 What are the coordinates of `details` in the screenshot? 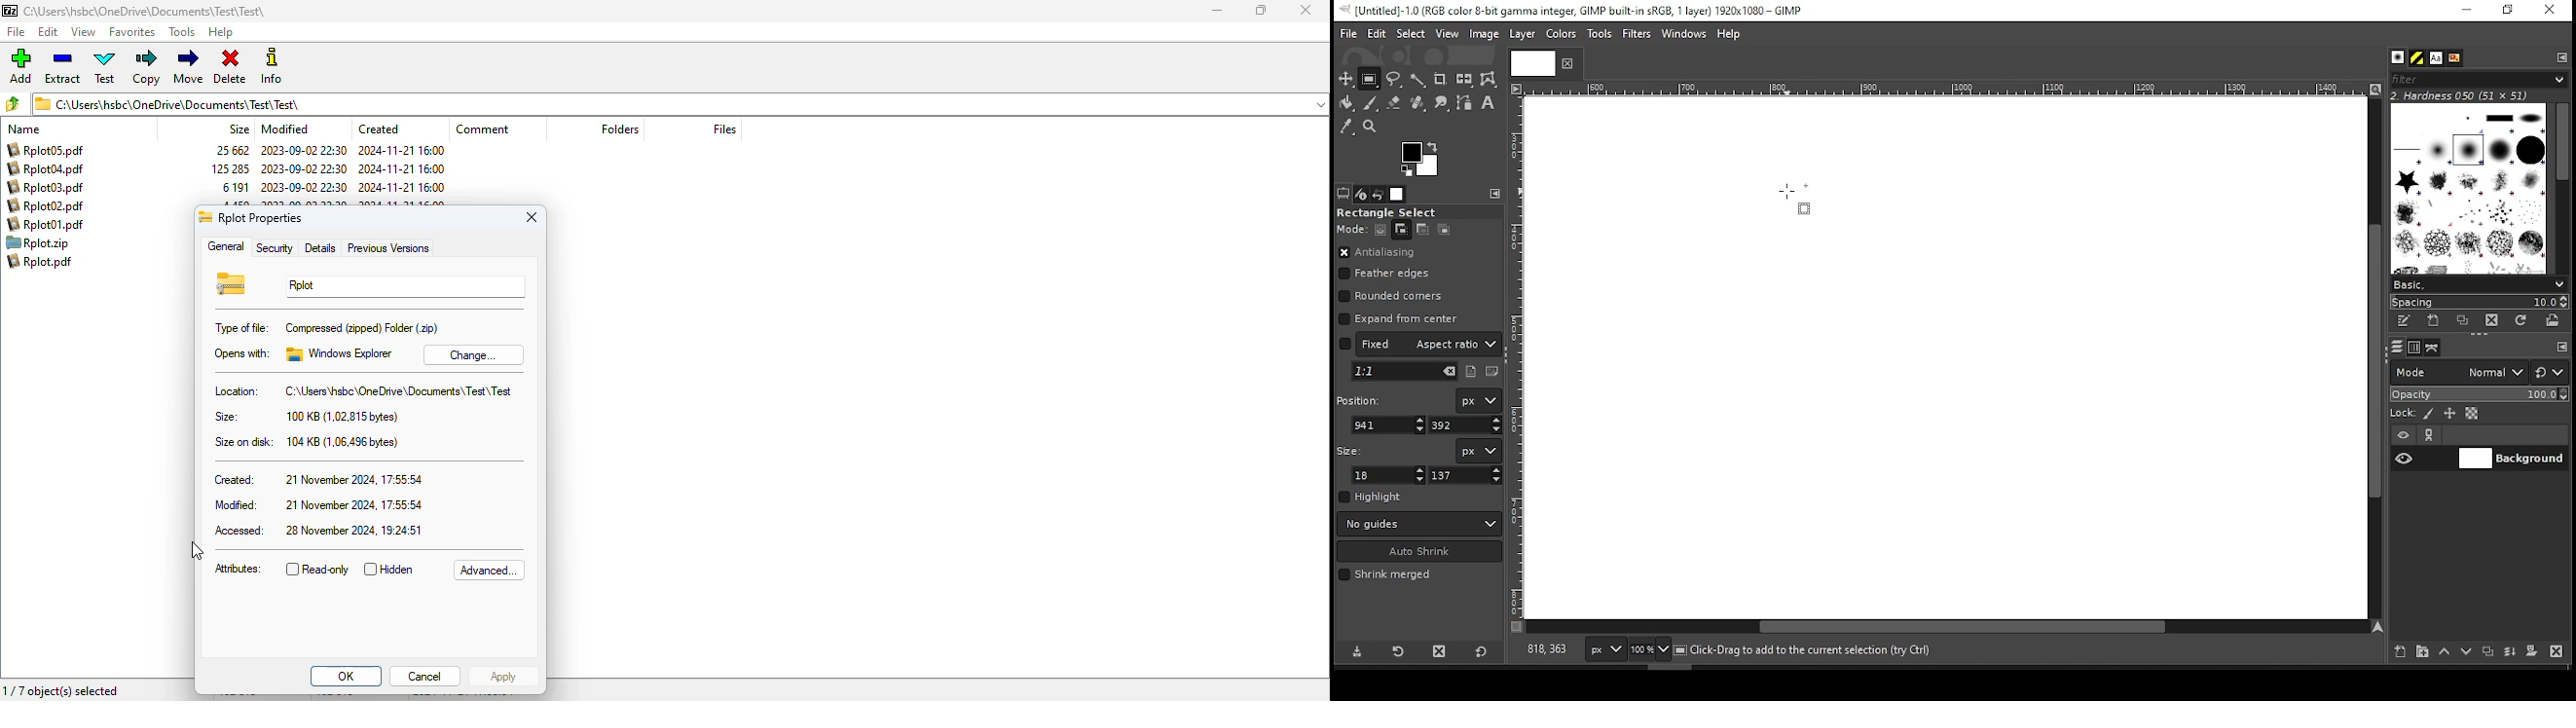 It's located at (320, 248).